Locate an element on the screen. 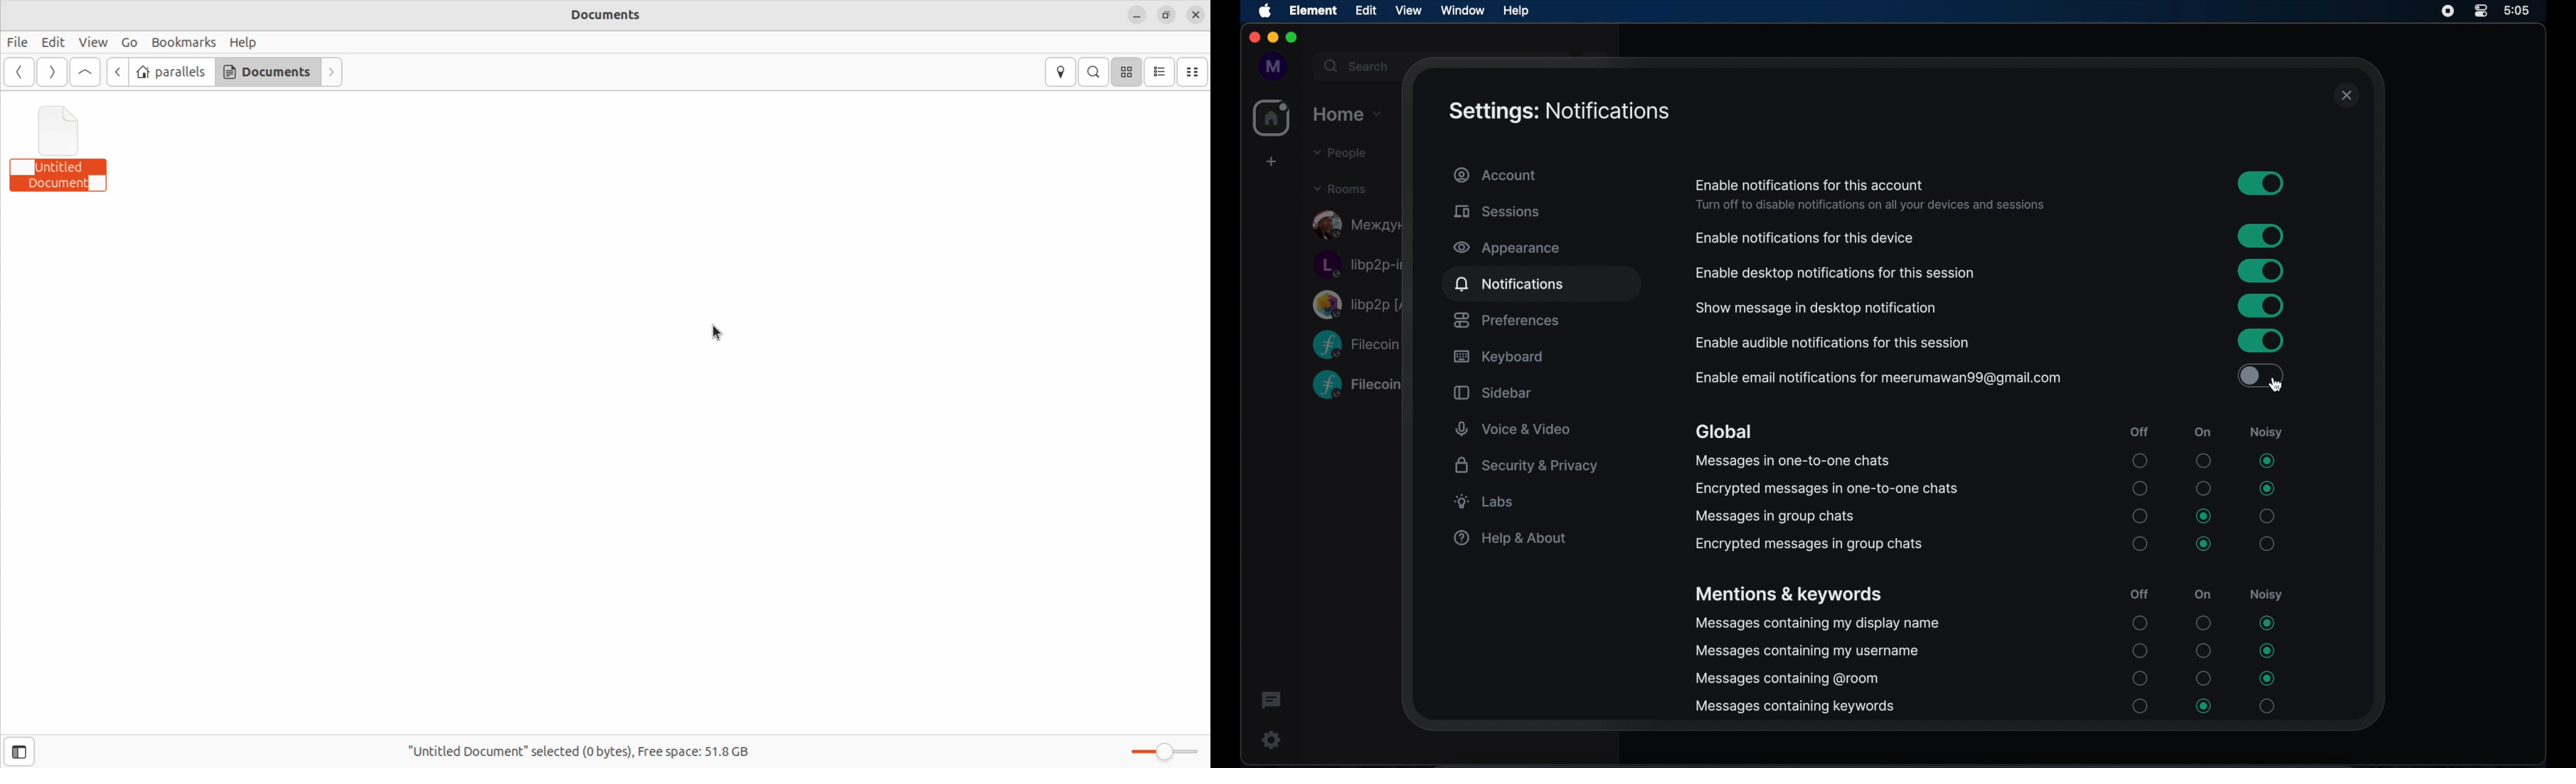 The width and height of the screenshot is (2576, 784). radio button is located at coordinates (2267, 706).